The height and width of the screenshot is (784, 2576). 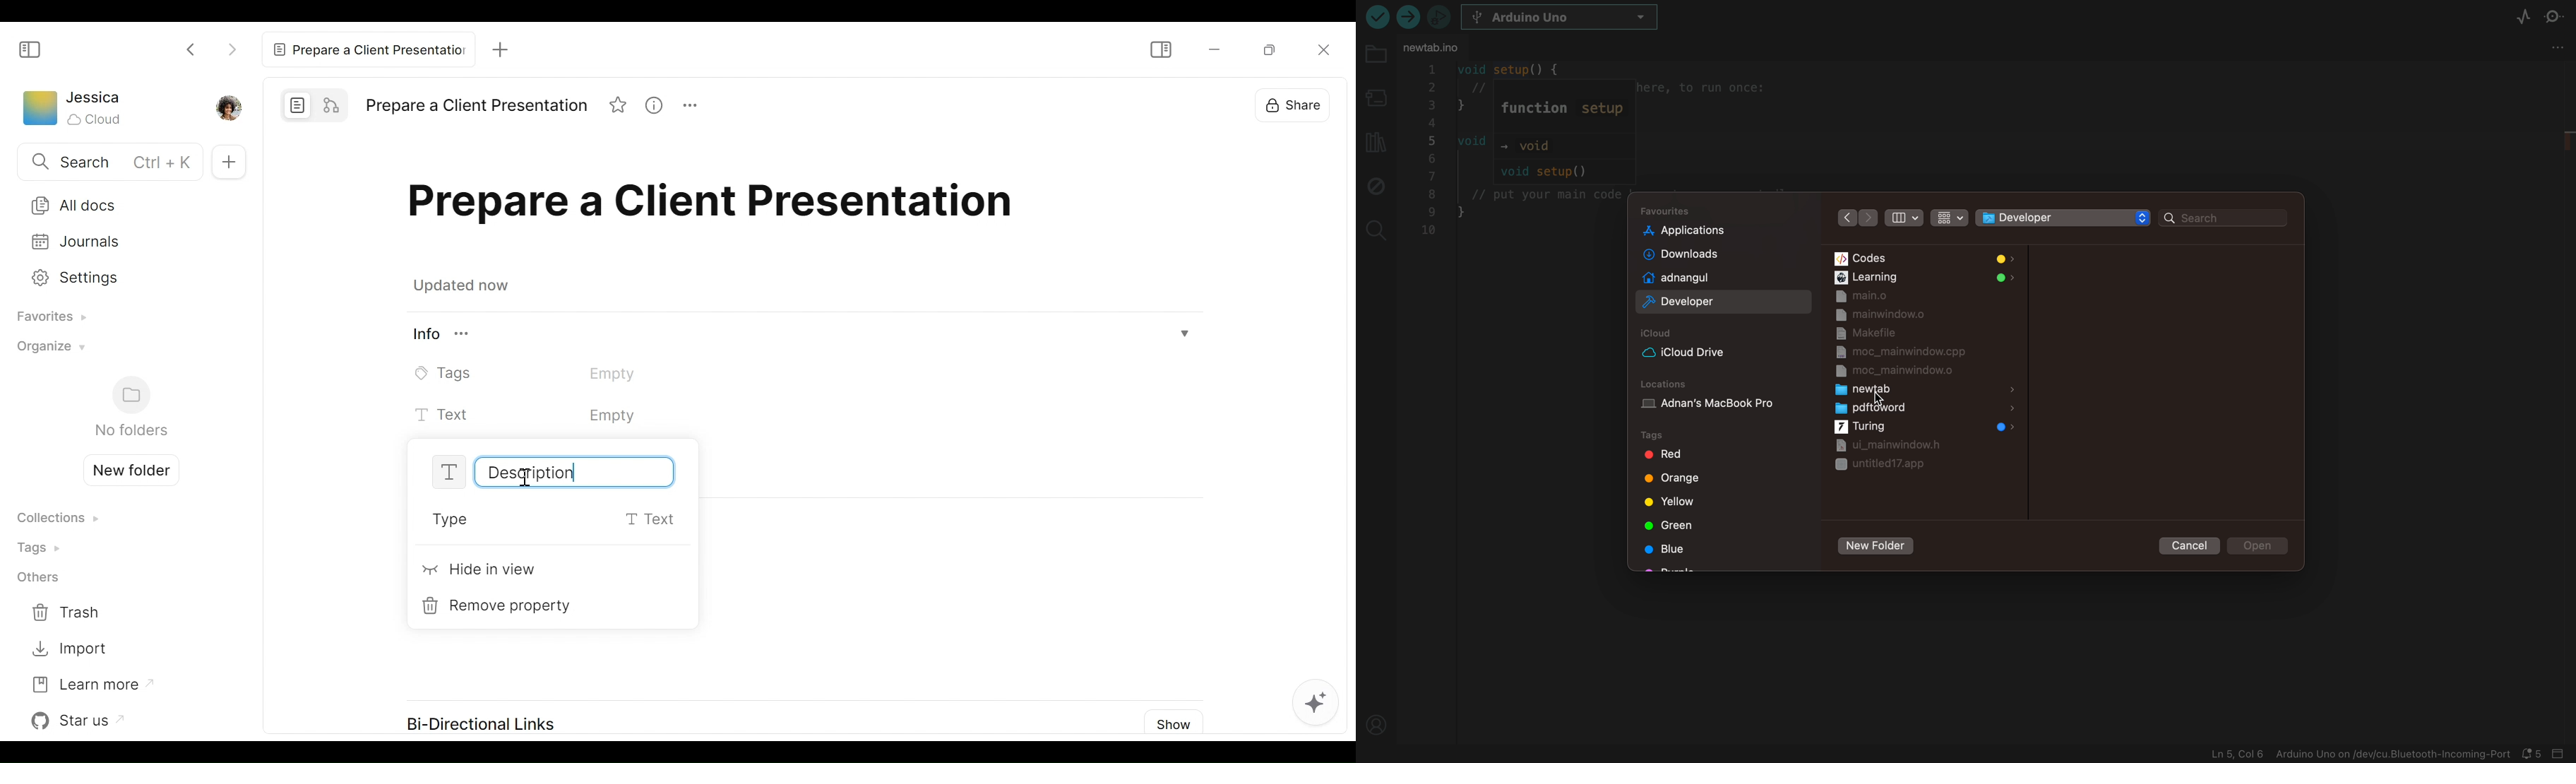 I want to click on applications, so click(x=1707, y=230).